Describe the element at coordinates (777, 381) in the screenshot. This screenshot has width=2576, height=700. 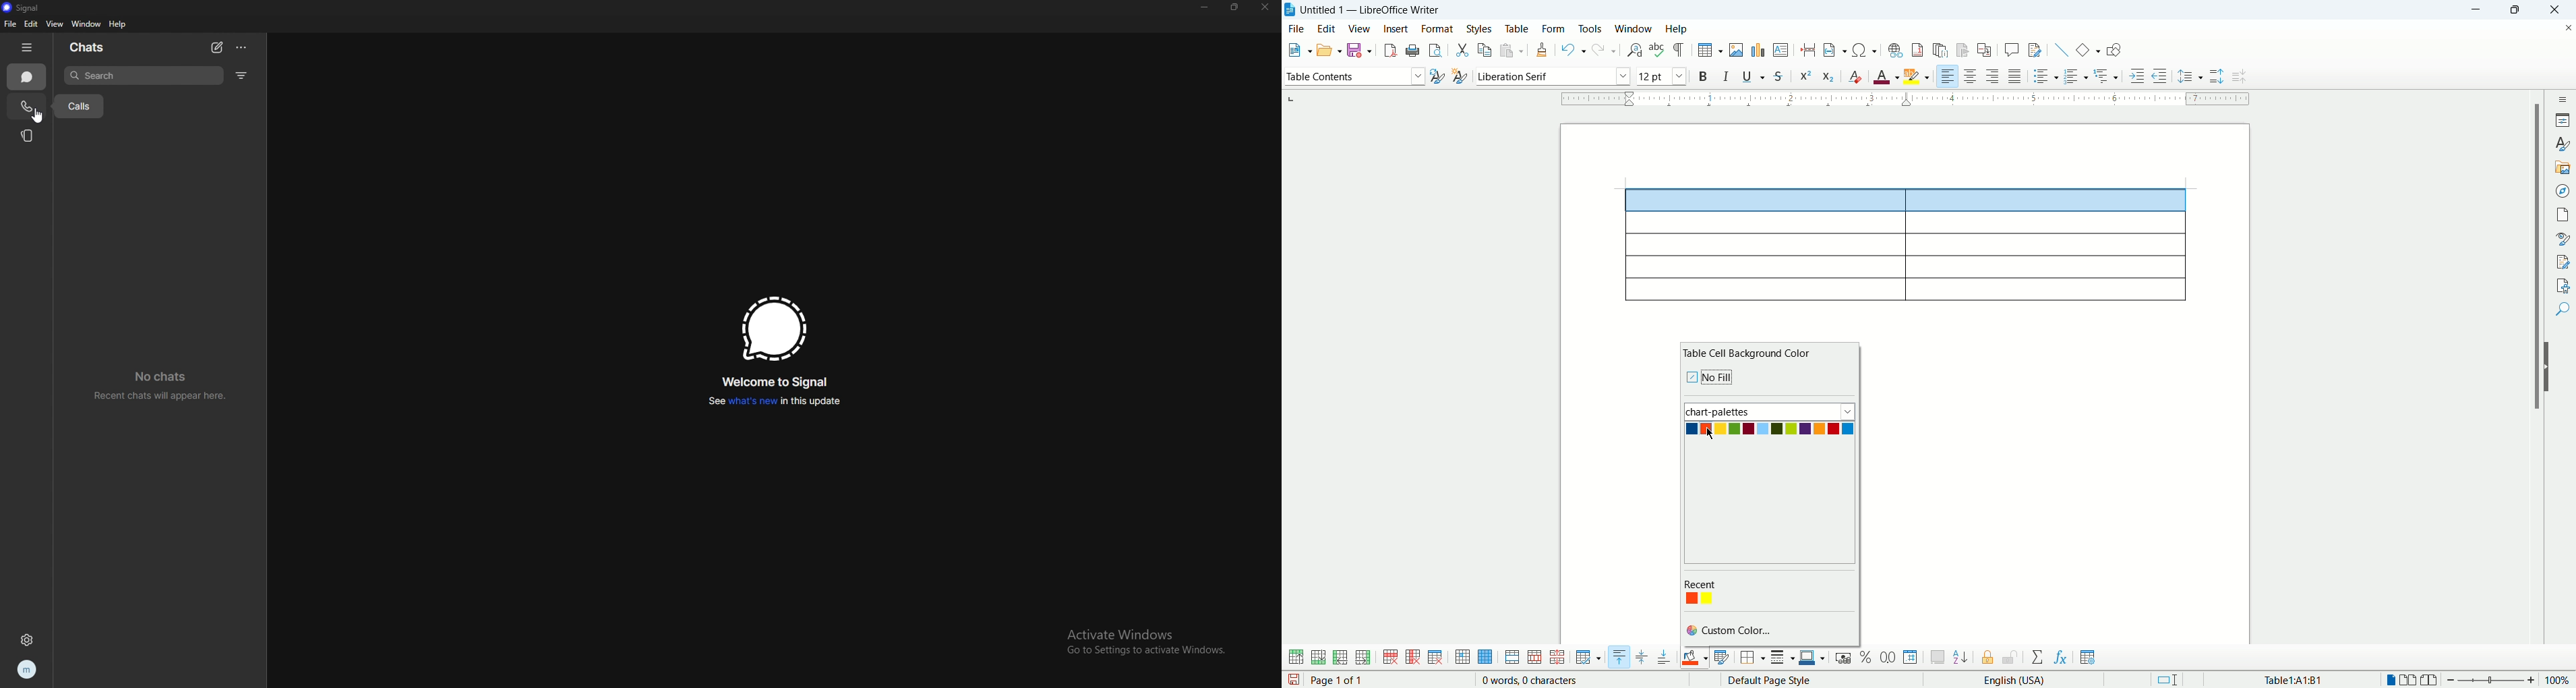
I see `welcome to signal` at that location.